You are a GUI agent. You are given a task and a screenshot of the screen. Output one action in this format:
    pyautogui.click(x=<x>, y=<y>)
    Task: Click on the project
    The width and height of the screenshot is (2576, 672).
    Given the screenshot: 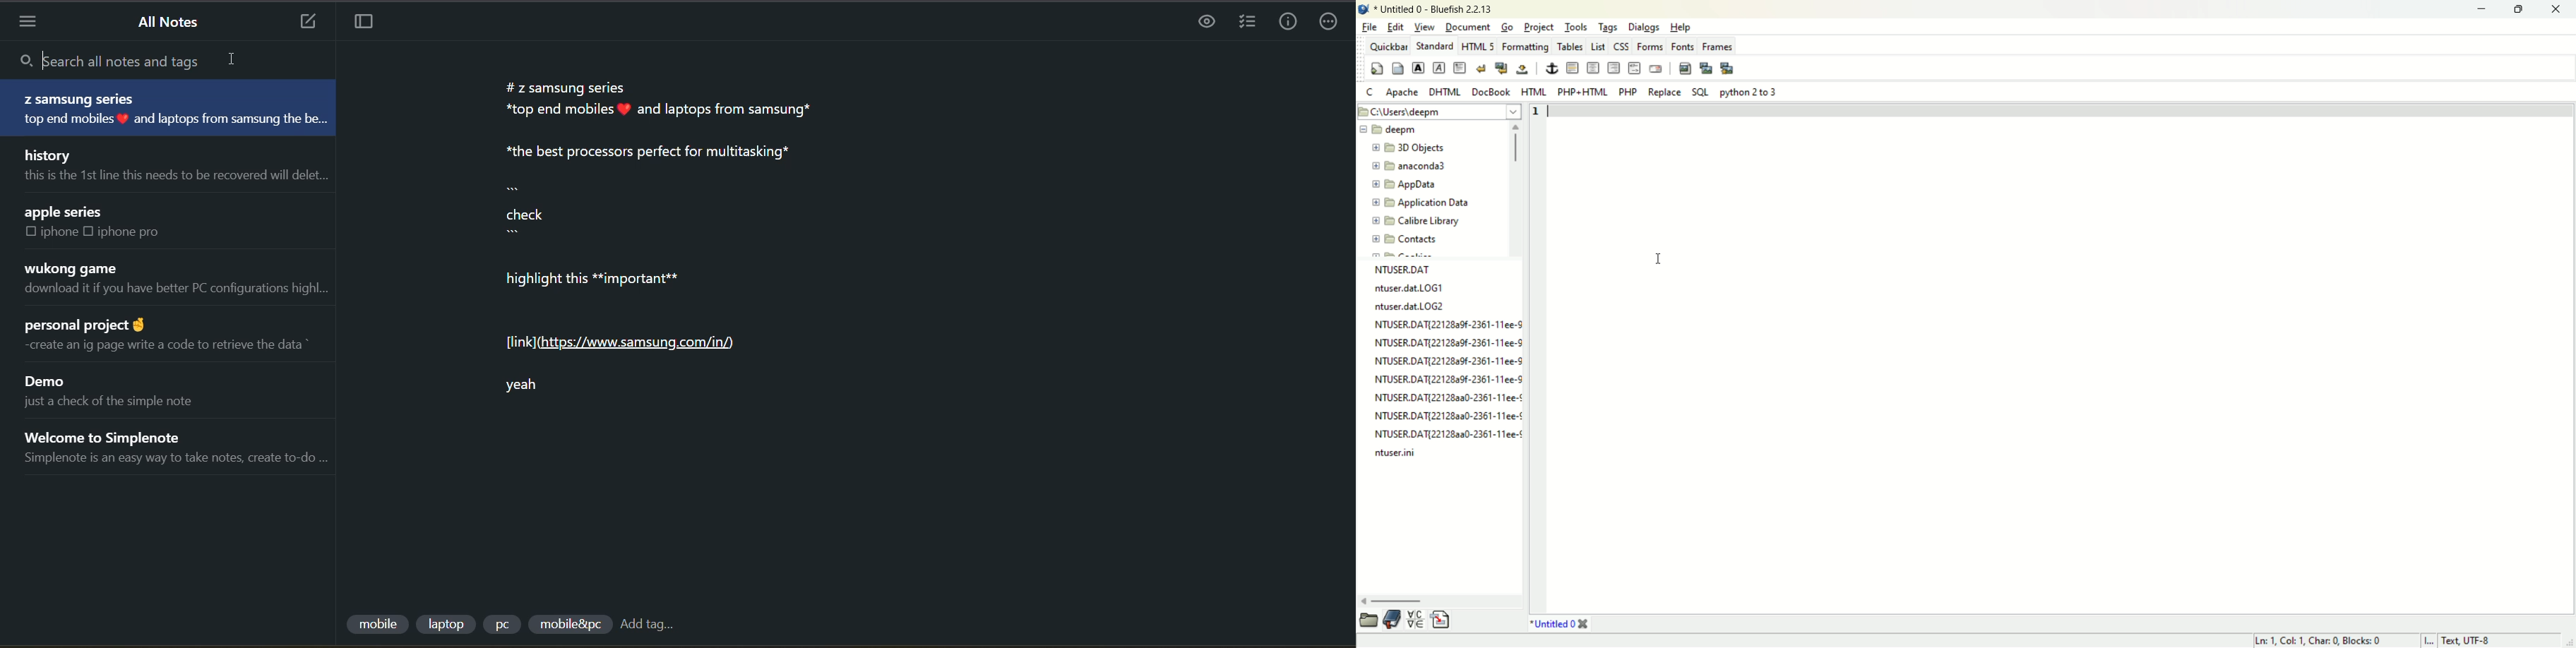 What is the action you would take?
    pyautogui.click(x=1539, y=26)
    